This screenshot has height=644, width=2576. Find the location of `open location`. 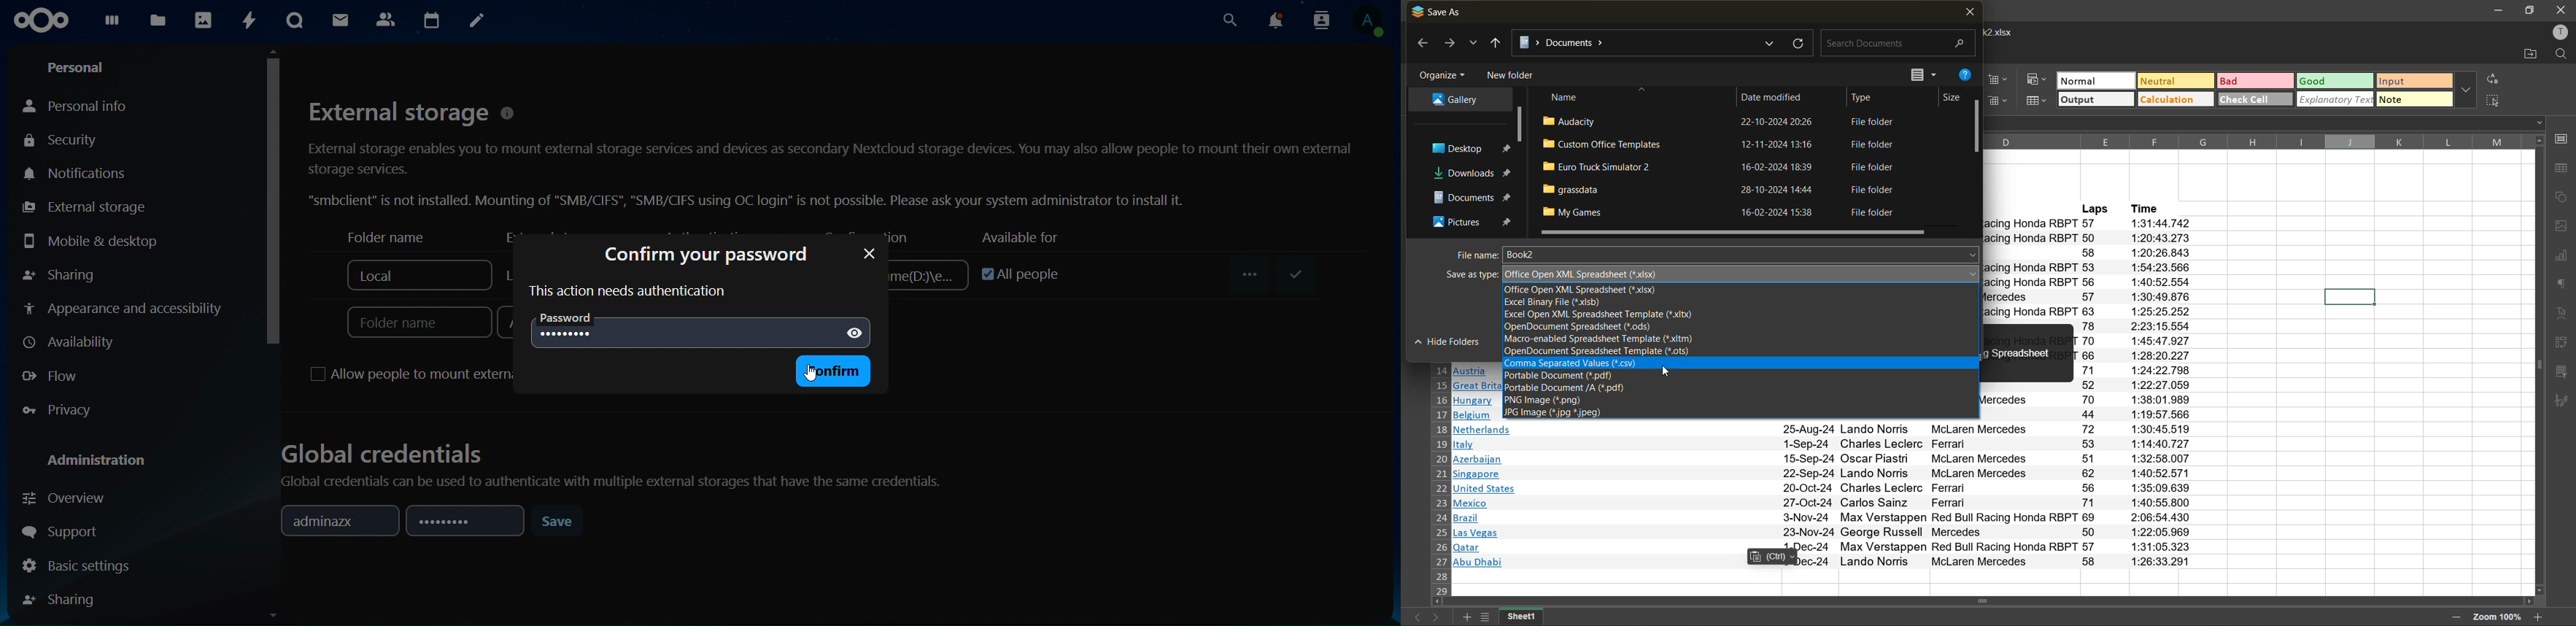

open location is located at coordinates (2525, 53).